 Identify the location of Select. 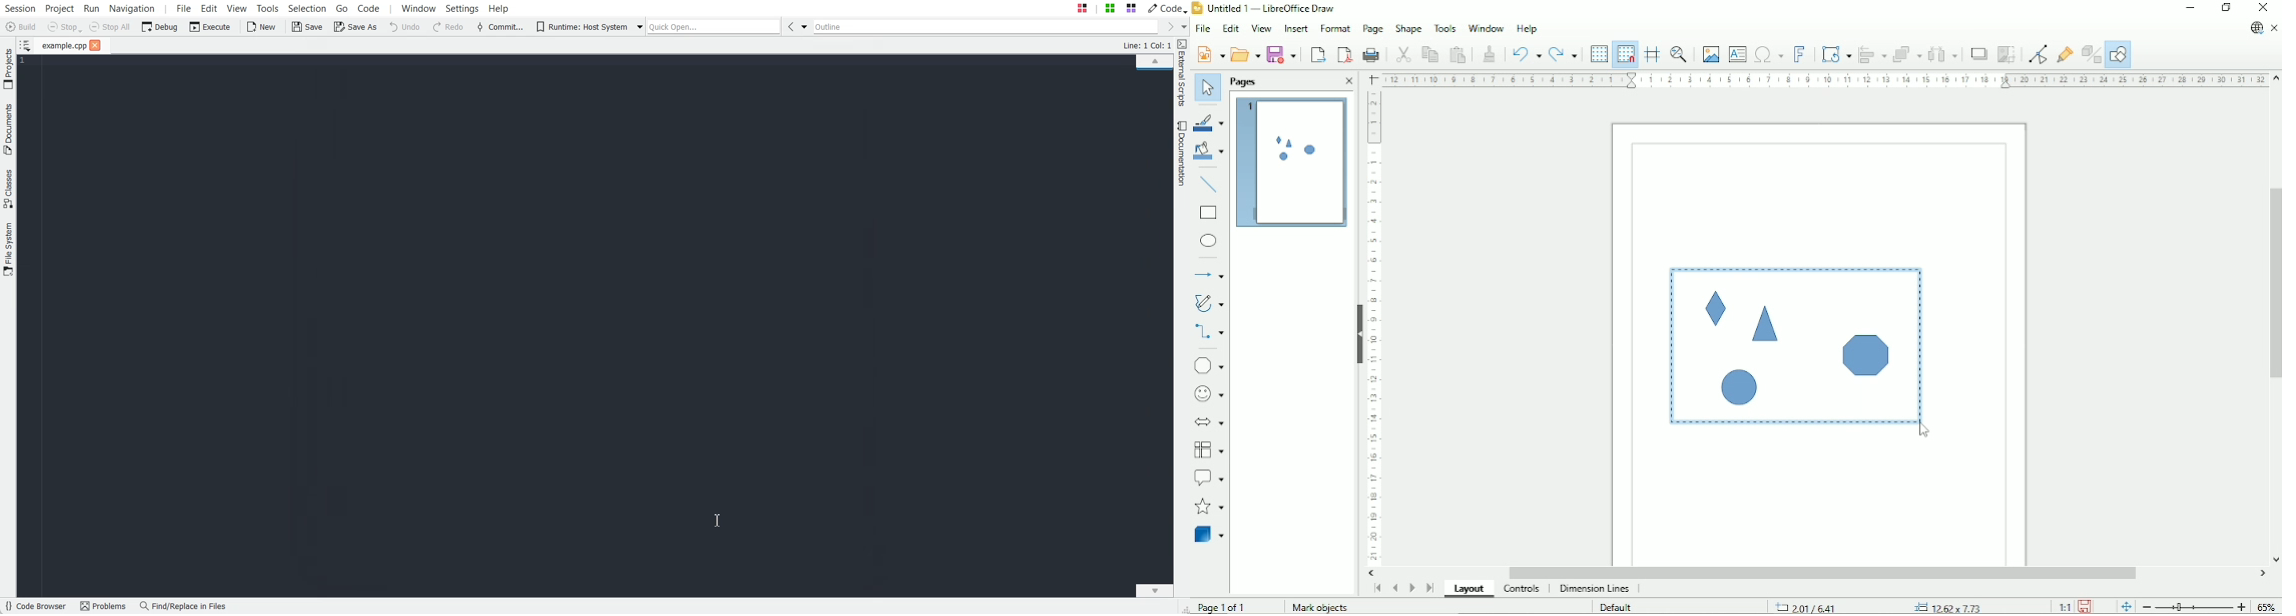
(1205, 87).